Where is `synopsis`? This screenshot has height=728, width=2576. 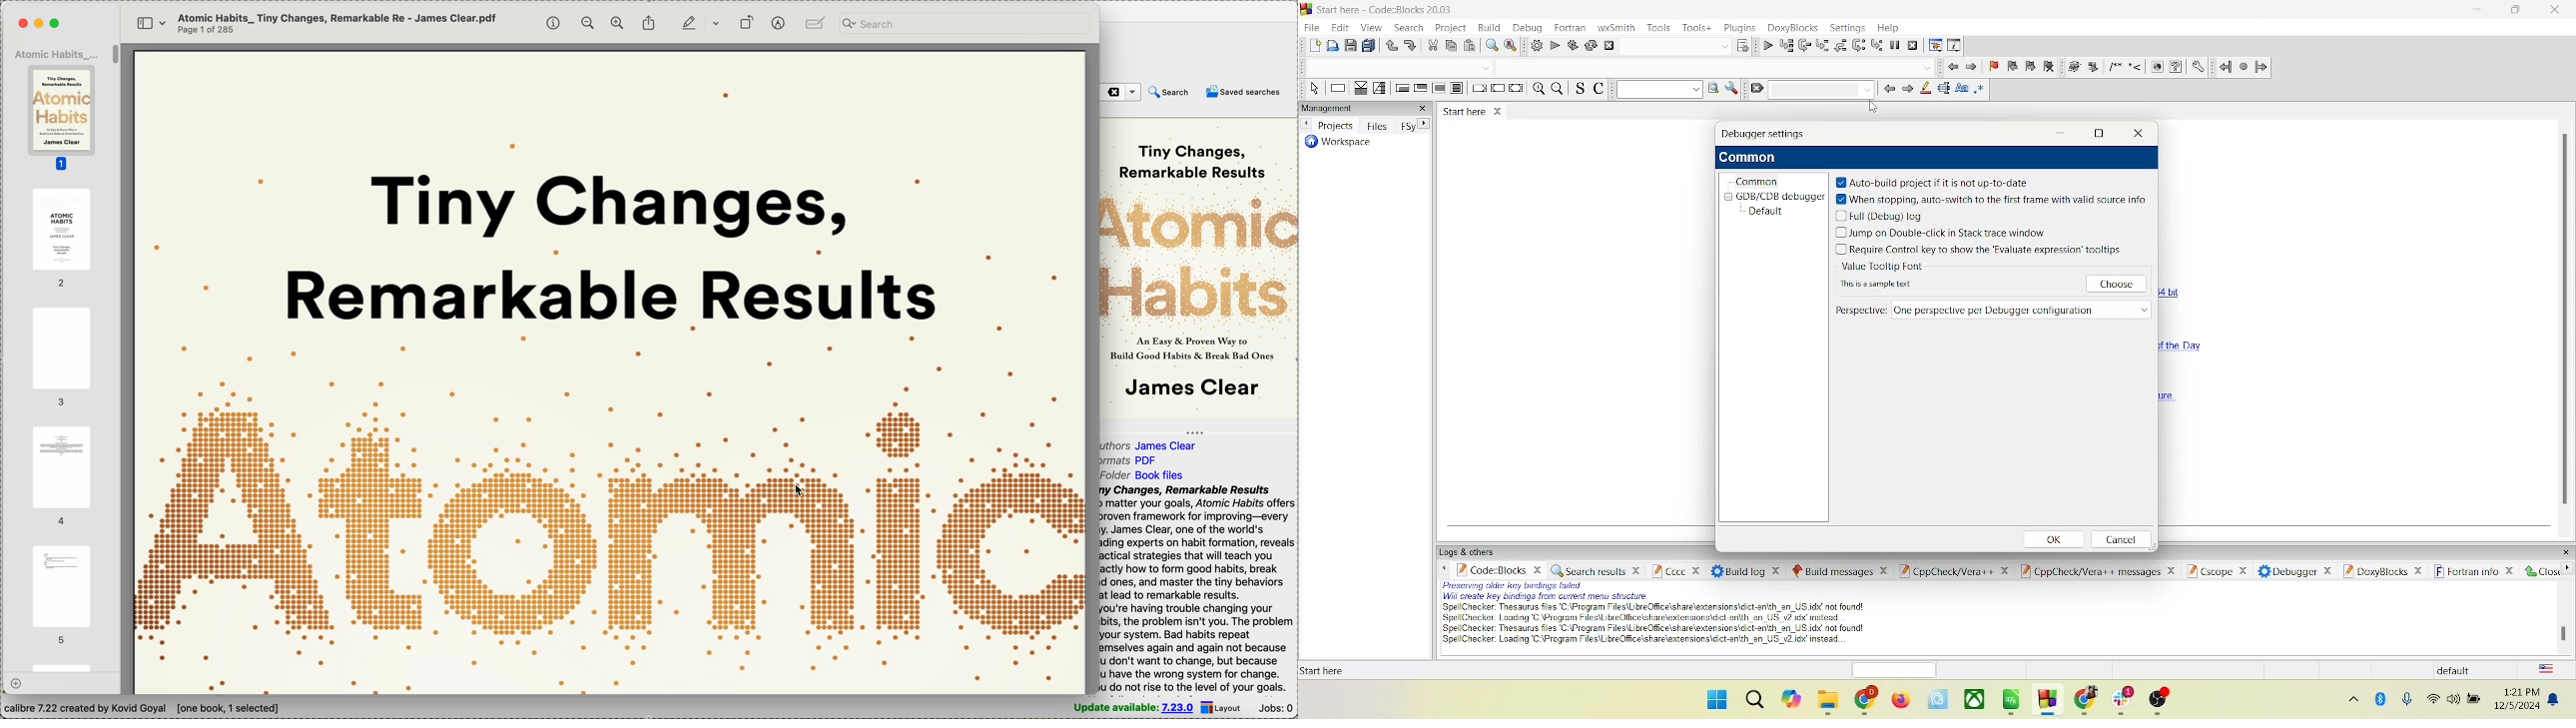 synopsis is located at coordinates (1198, 589).